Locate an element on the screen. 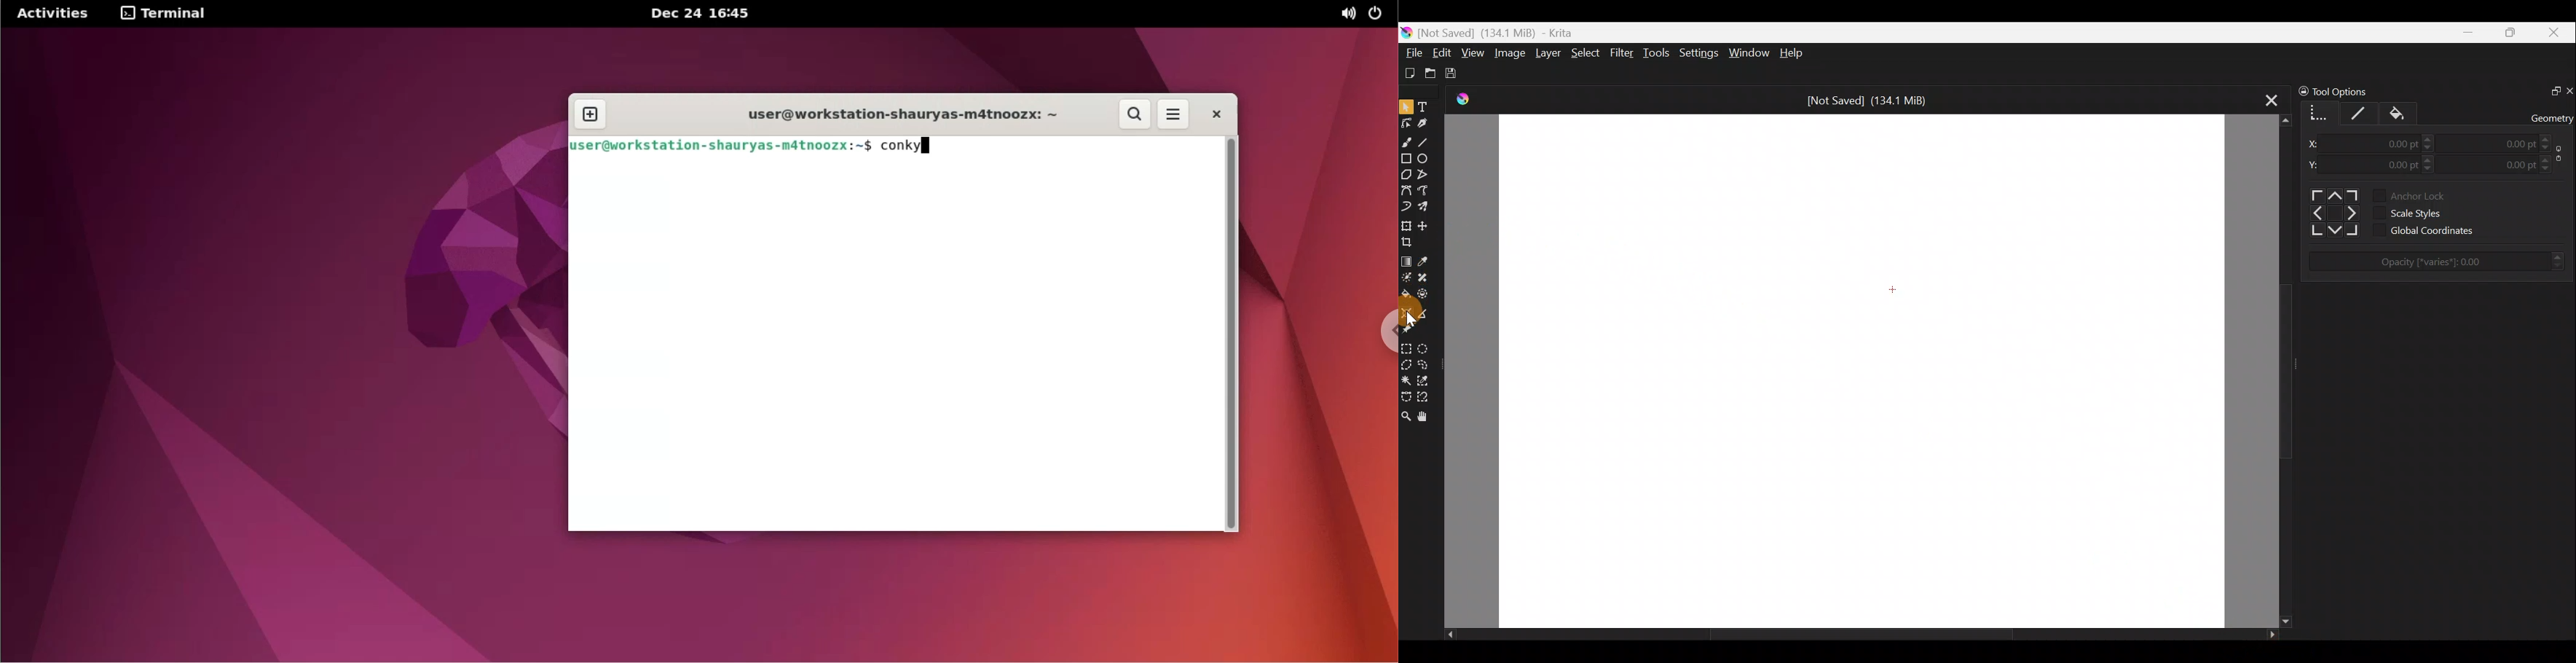 The width and height of the screenshot is (2576, 672). Increase is located at coordinates (2548, 136).